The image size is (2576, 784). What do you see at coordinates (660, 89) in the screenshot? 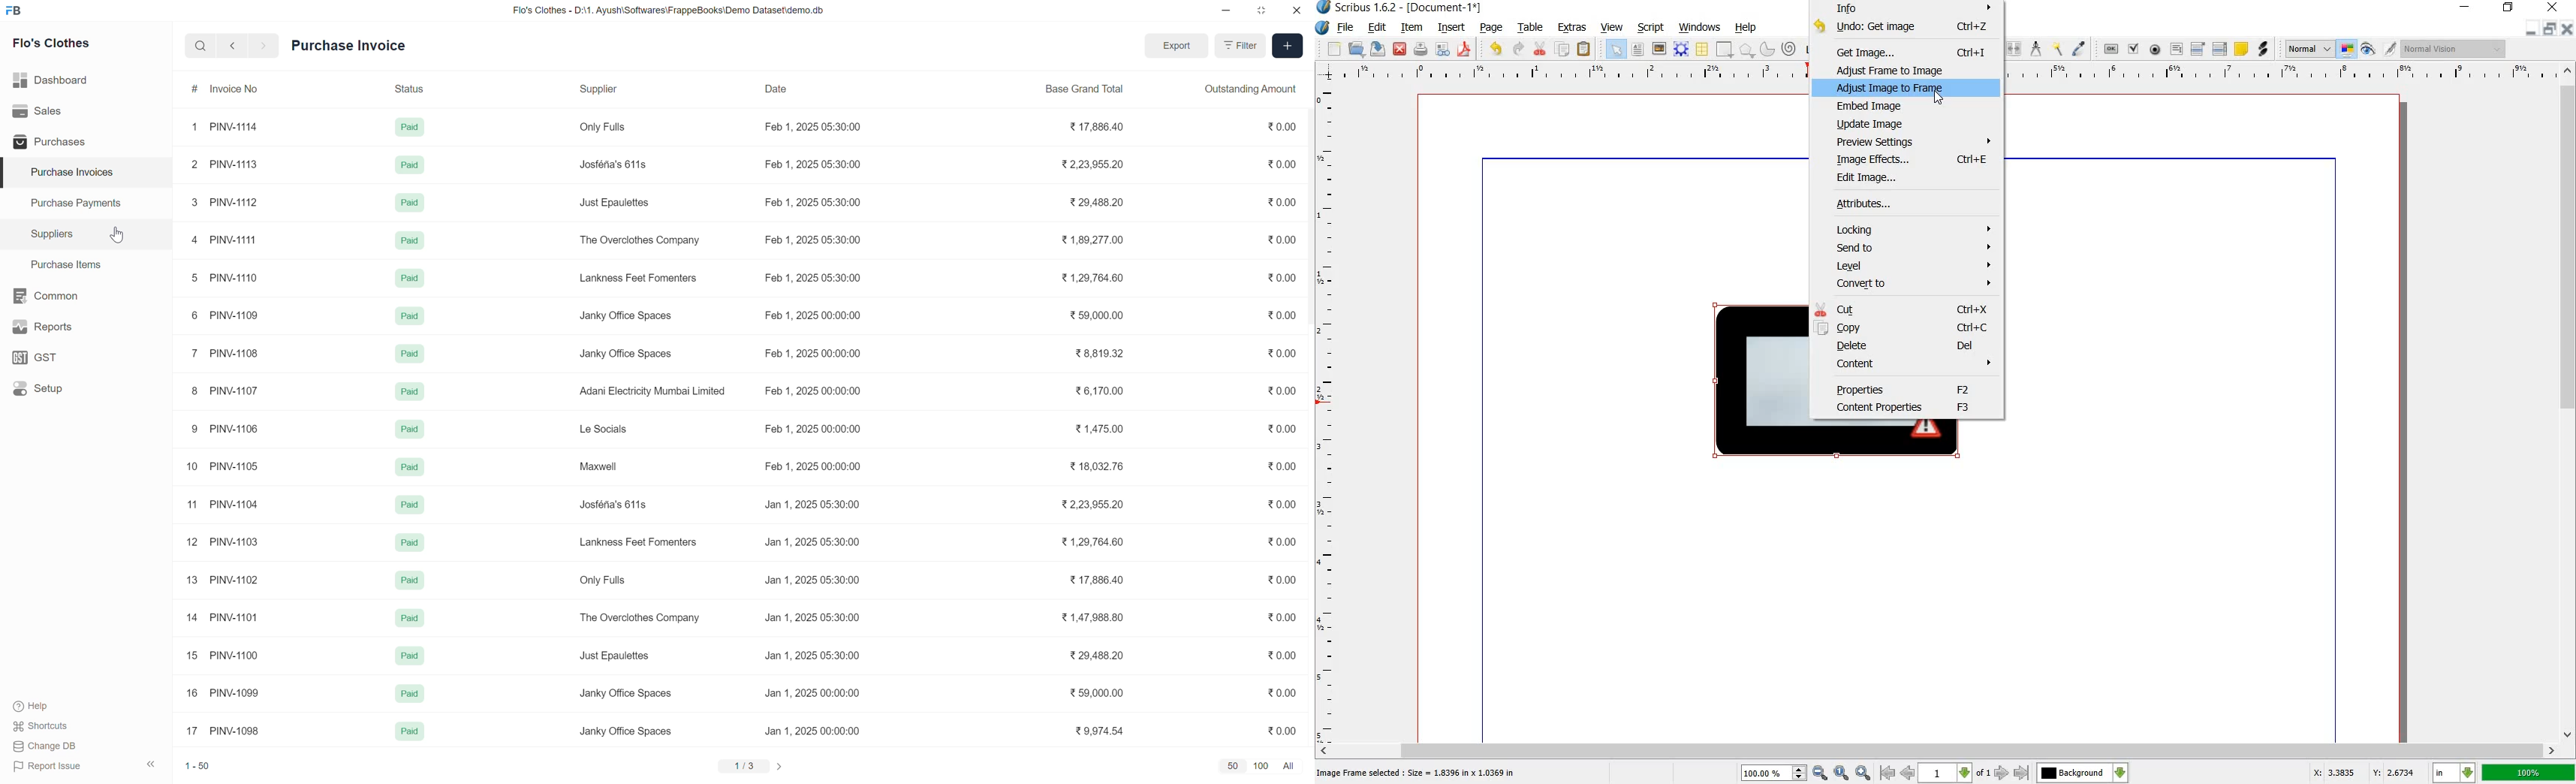
I see `Supplier` at bounding box center [660, 89].